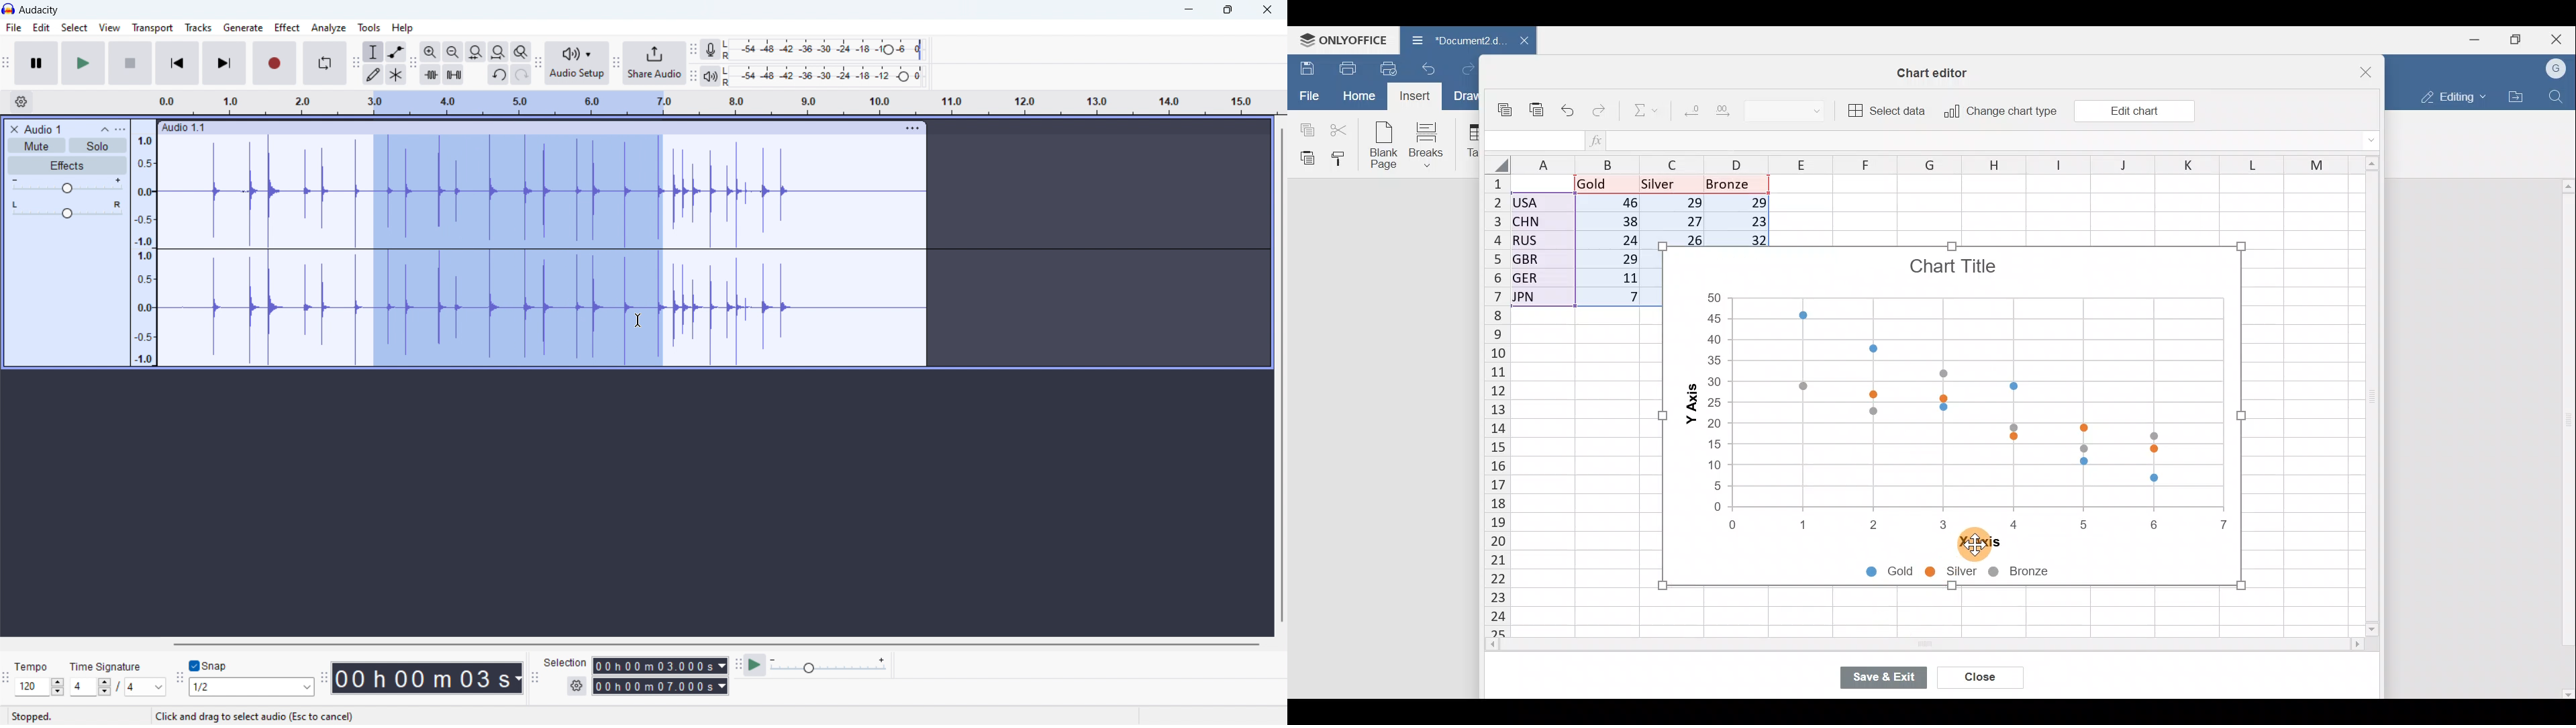 The height and width of the screenshot is (728, 2576). I want to click on envelop tool, so click(397, 52).